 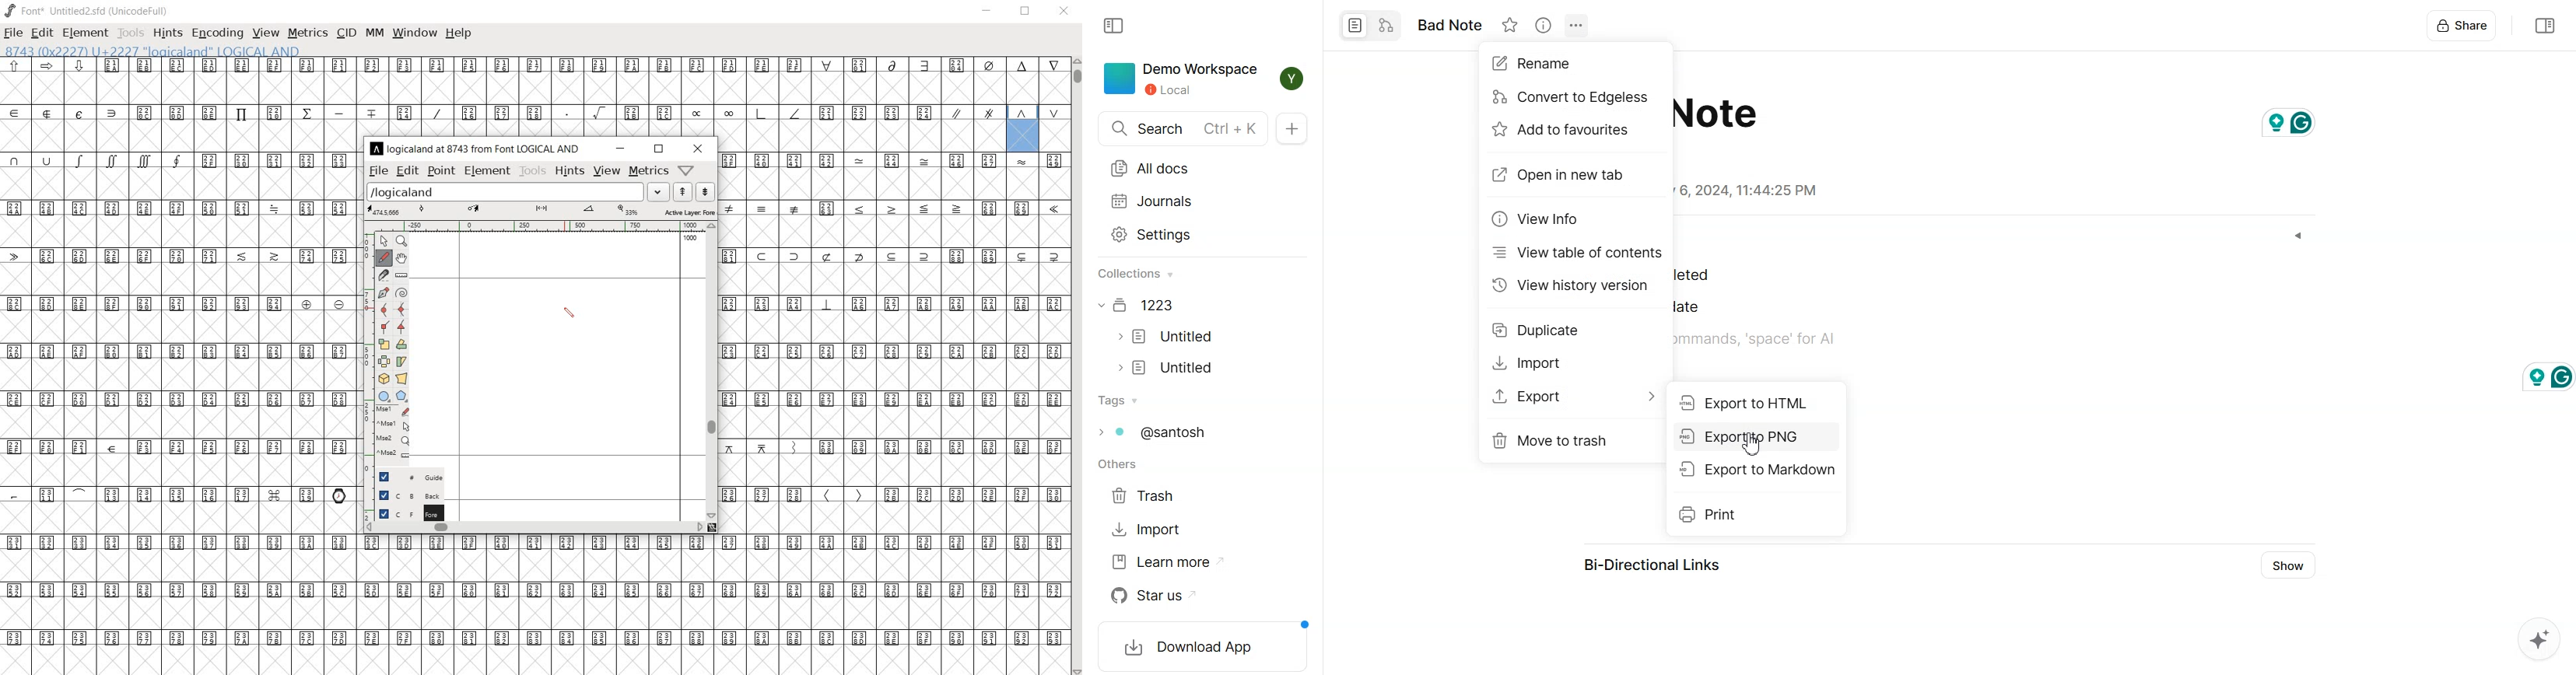 What do you see at coordinates (402, 308) in the screenshot?
I see `add a curve point always either horizontal or vertical` at bounding box center [402, 308].